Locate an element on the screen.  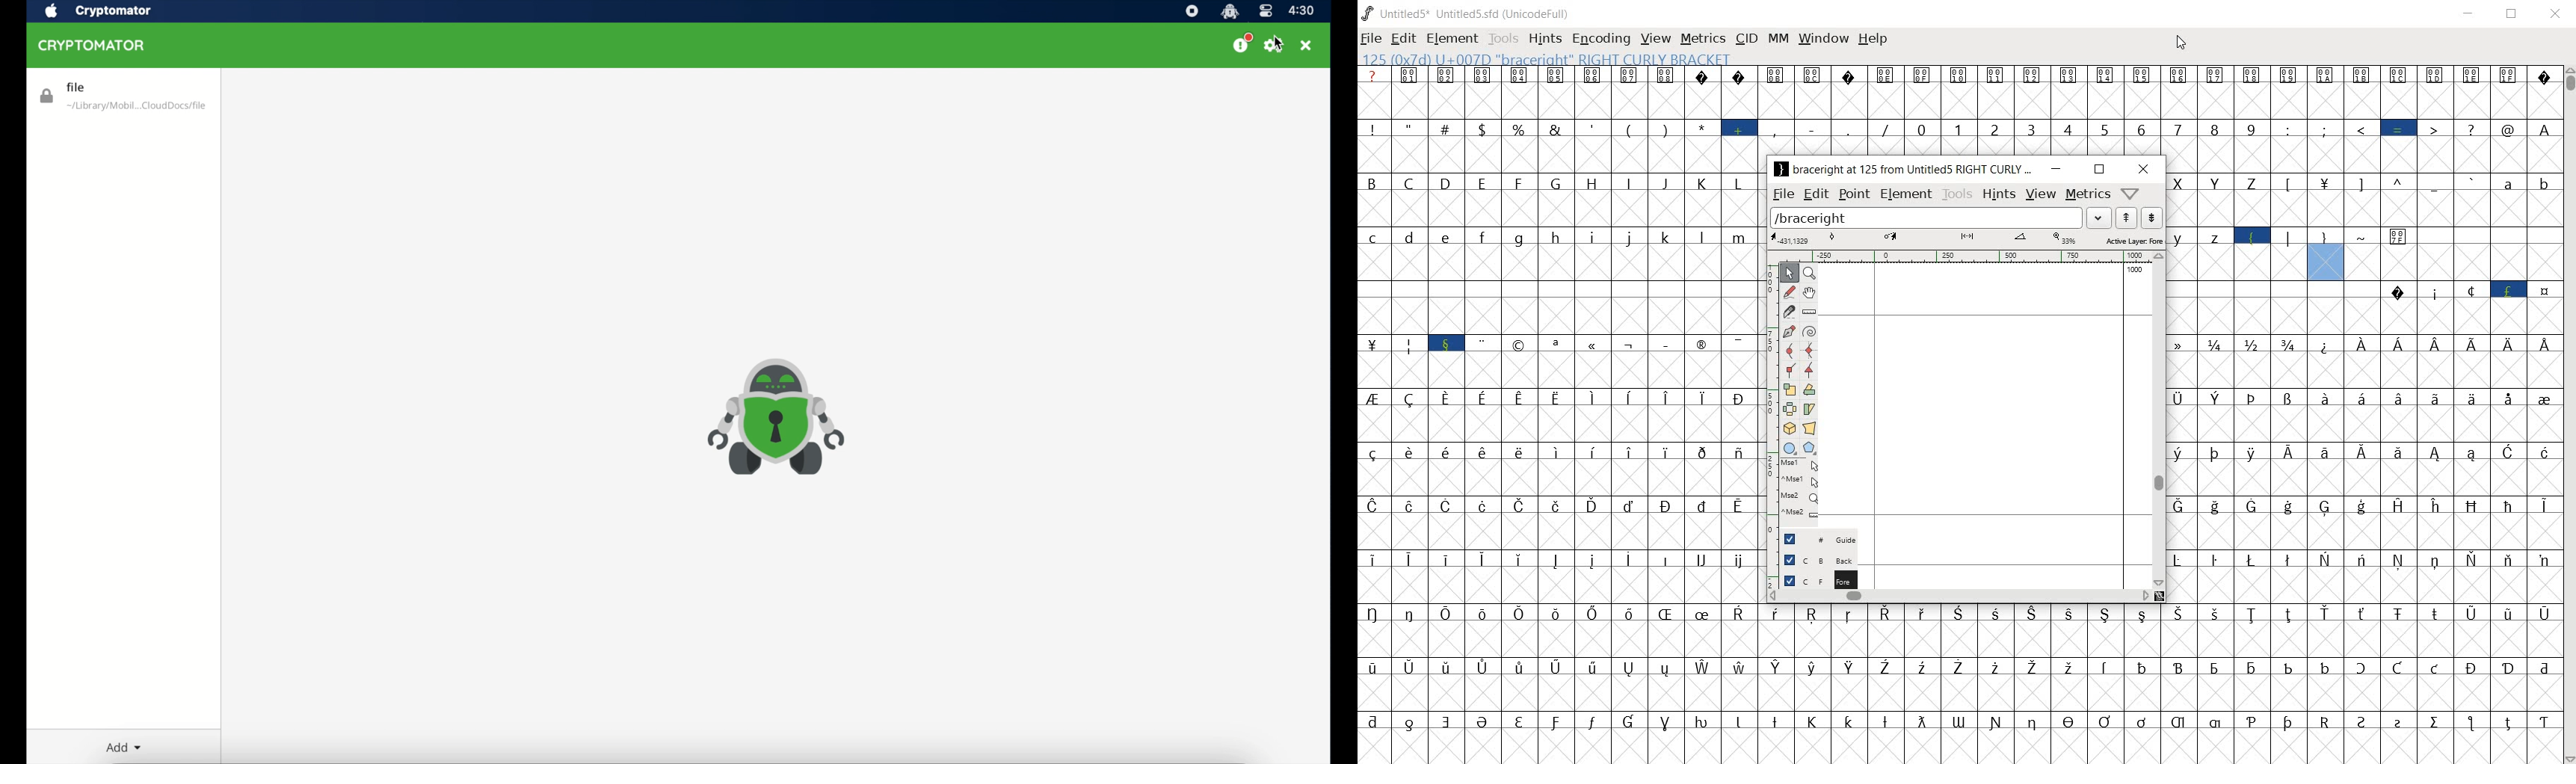
preferences is located at coordinates (1273, 45).